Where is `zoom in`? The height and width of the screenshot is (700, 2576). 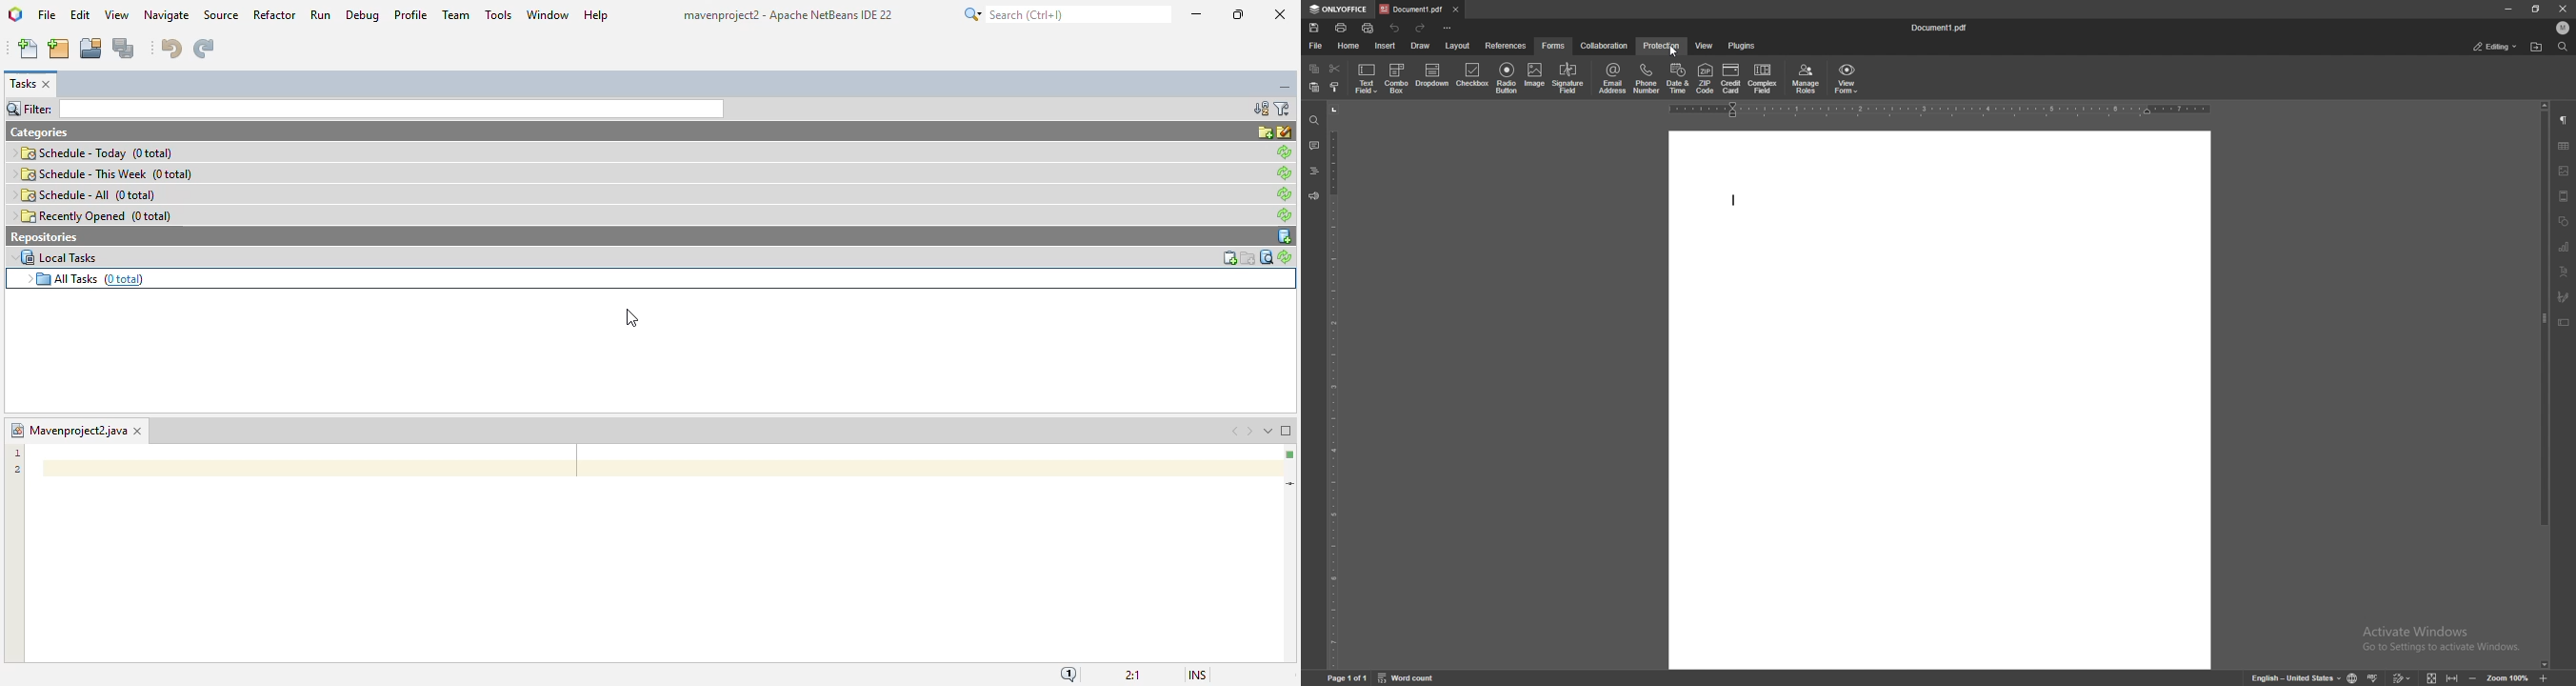
zoom in is located at coordinates (2545, 677).